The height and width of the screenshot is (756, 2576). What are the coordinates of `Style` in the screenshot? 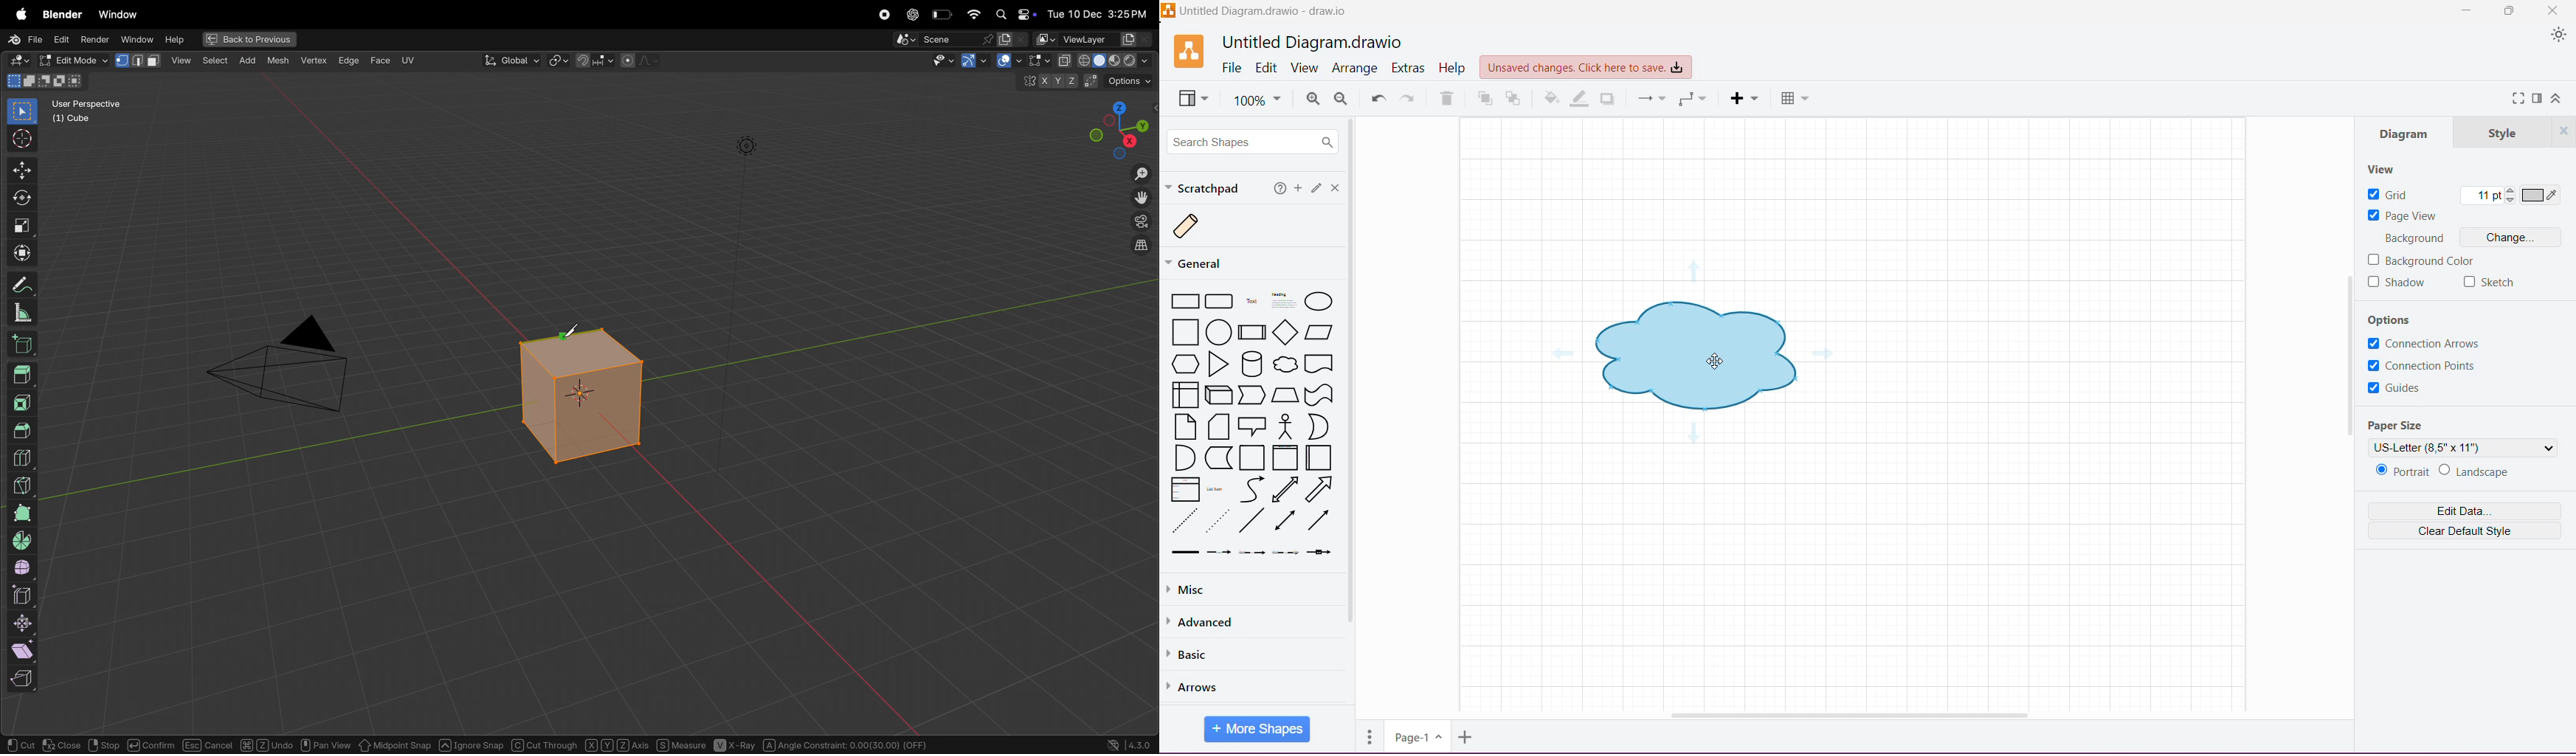 It's located at (2503, 131).